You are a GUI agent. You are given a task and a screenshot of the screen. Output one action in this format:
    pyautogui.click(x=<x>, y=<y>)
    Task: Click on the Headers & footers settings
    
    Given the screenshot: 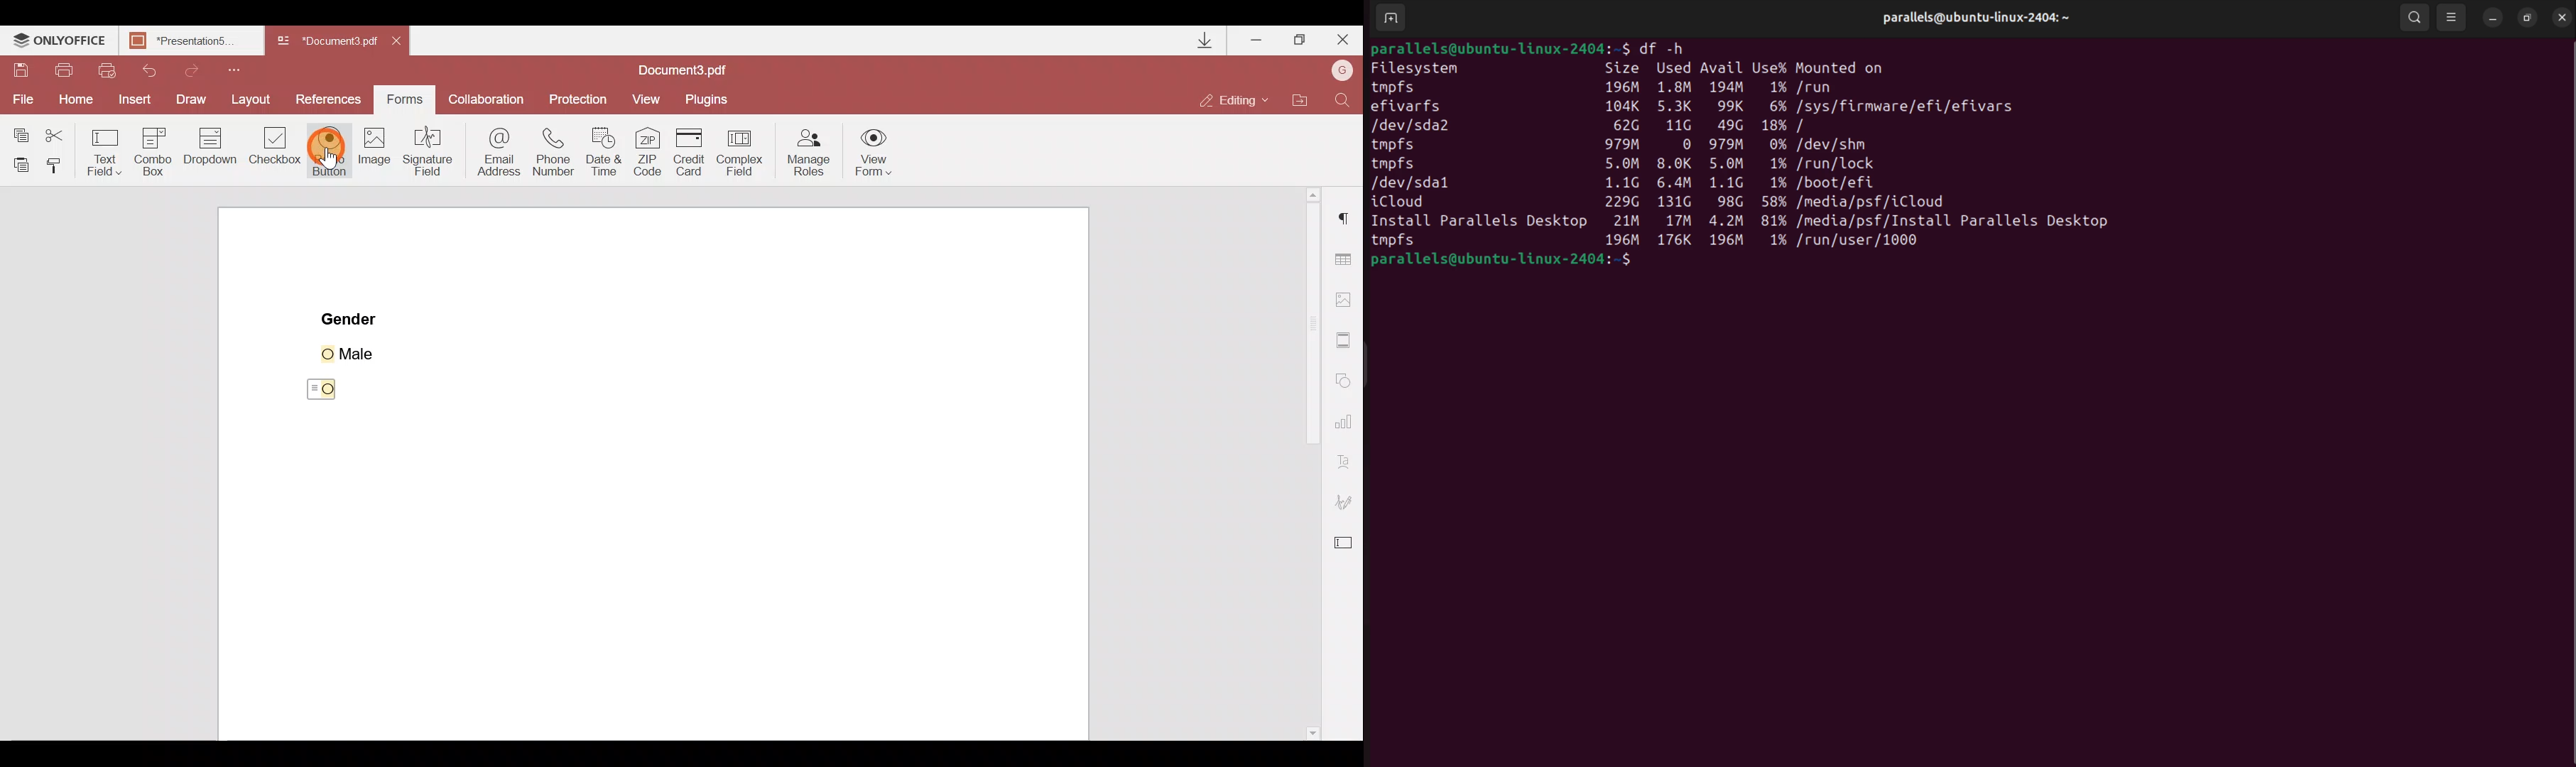 What is the action you would take?
    pyautogui.click(x=1345, y=342)
    